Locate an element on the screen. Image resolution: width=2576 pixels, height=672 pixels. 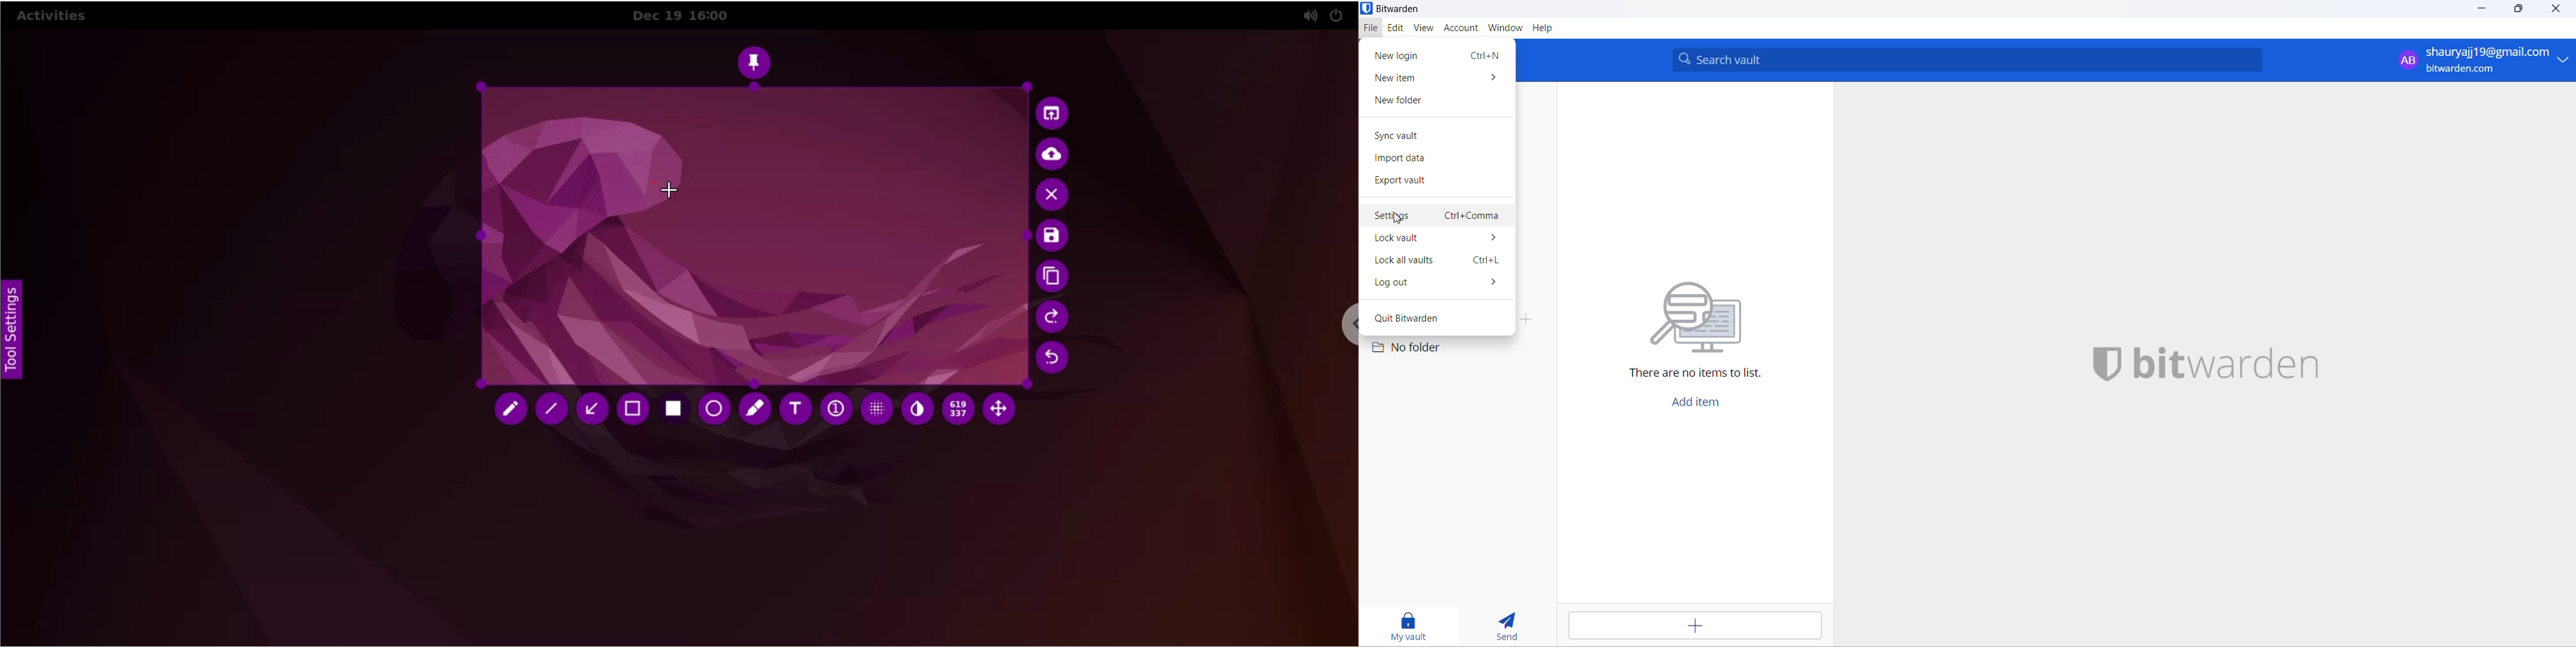
import data  is located at coordinates (1438, 159).